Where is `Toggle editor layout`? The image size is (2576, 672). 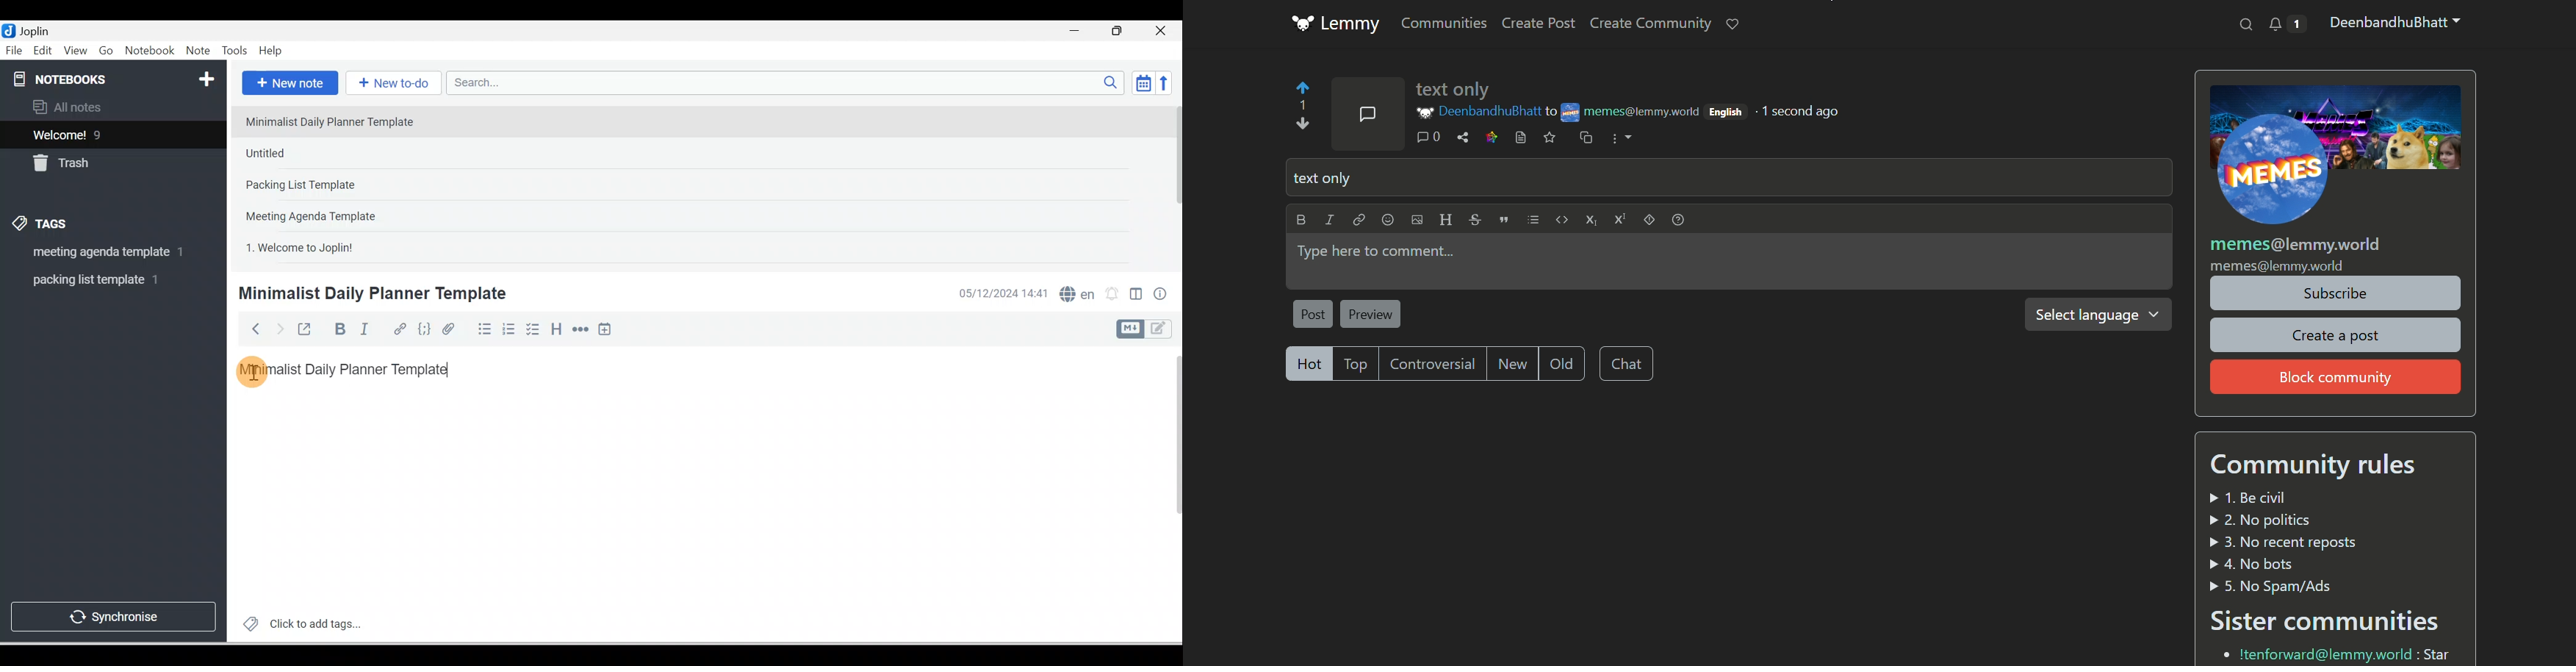 Toggle editor layout is located at coordinates (1149, 329).